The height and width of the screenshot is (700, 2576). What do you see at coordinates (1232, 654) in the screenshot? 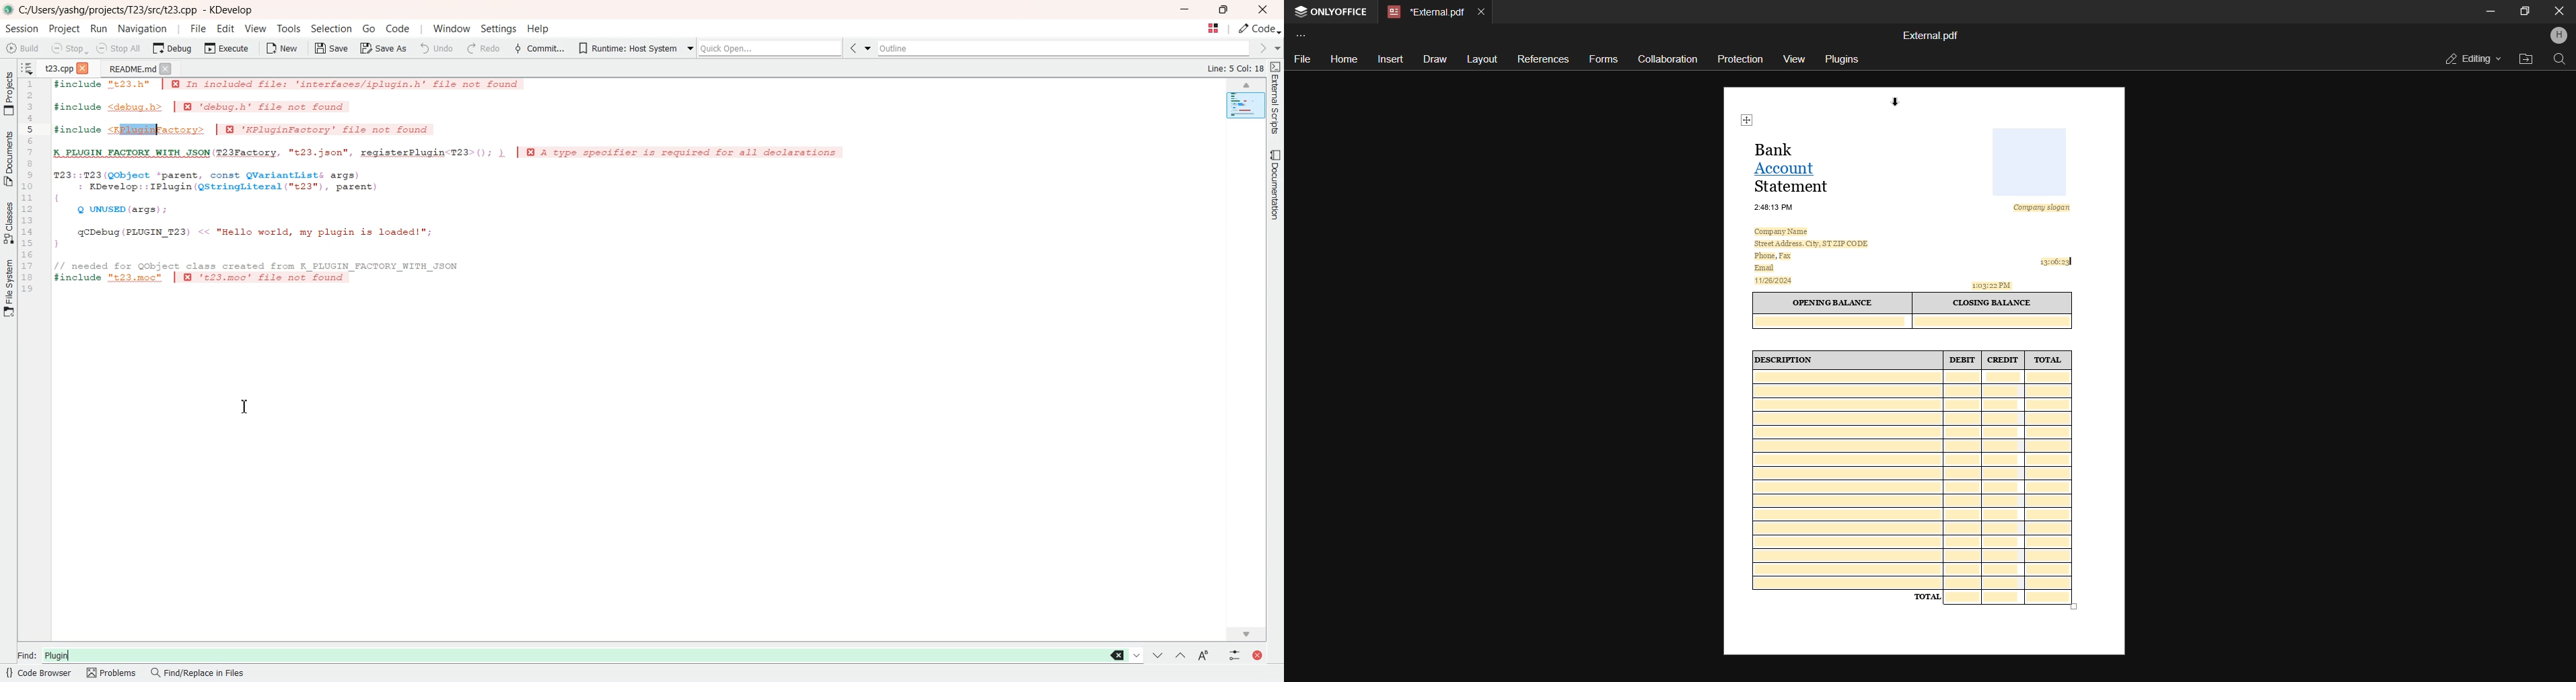
I see `Switch to power search and replace bar ` at bounding box center [1232, 654].